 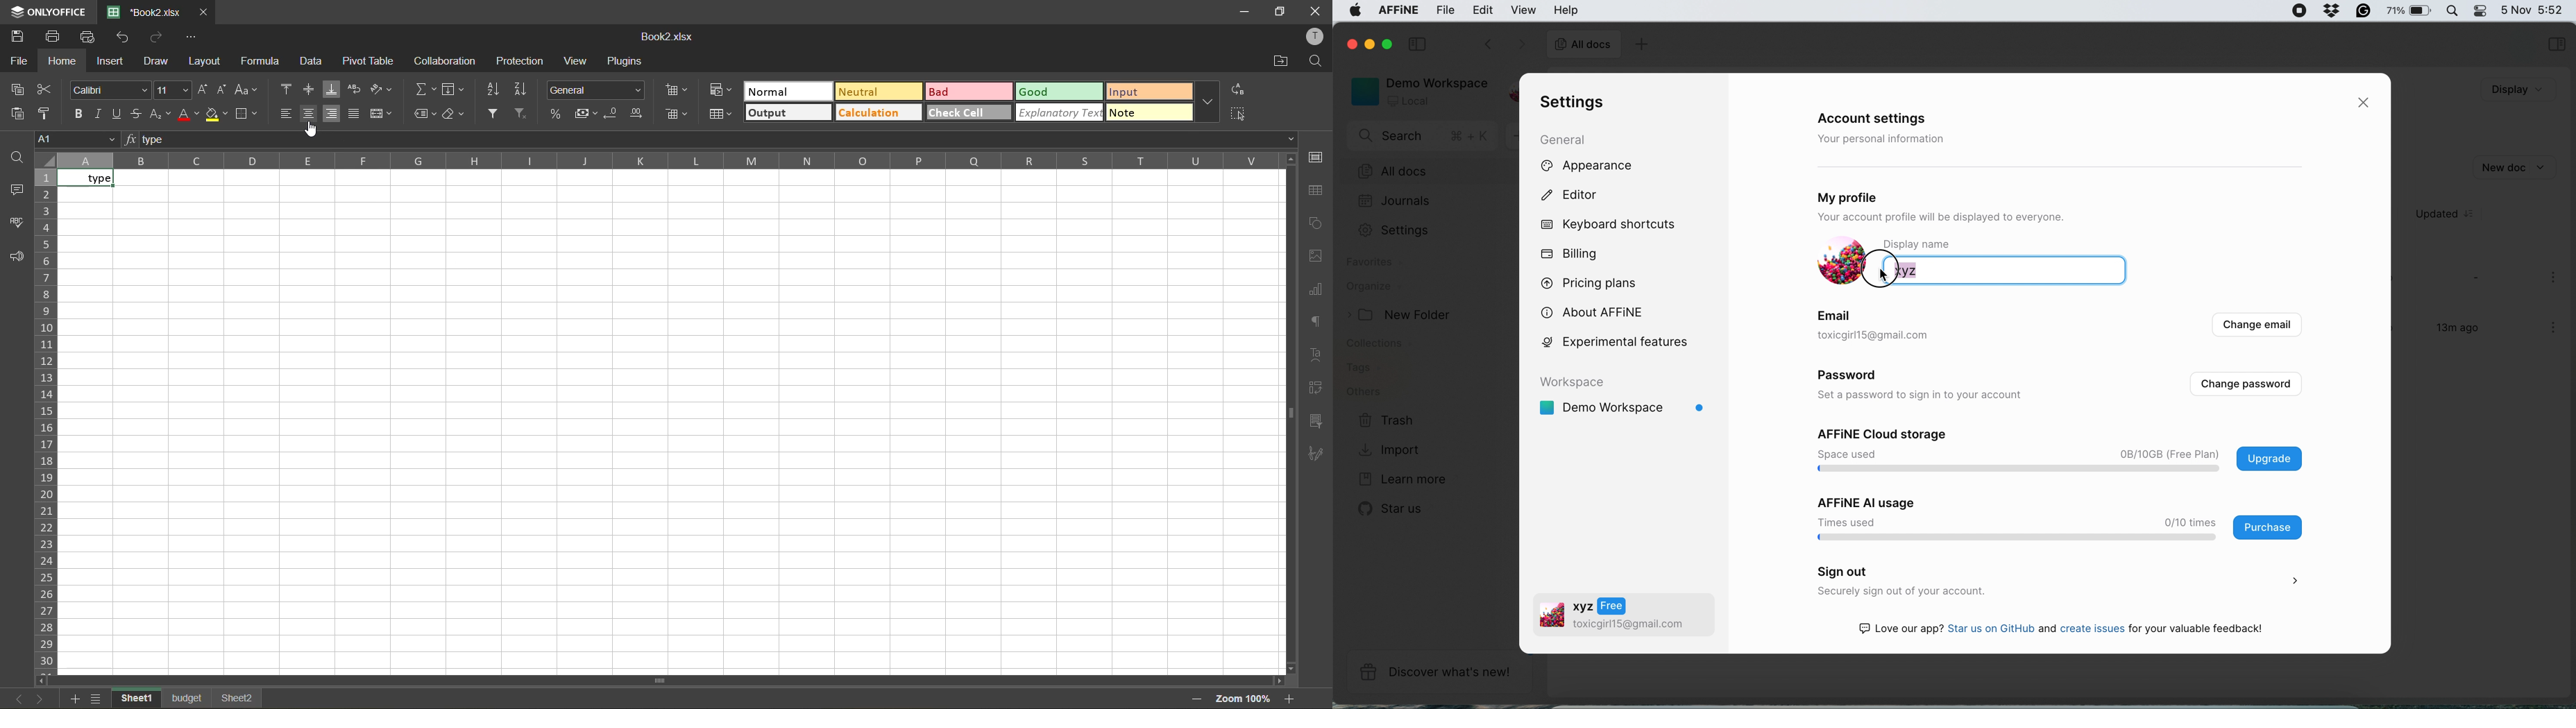 What do you see at coordinates (1892, 336) in the screenshot?
I see `toxicgirl1S@gmail.com` at bounding box center [1892, 336].